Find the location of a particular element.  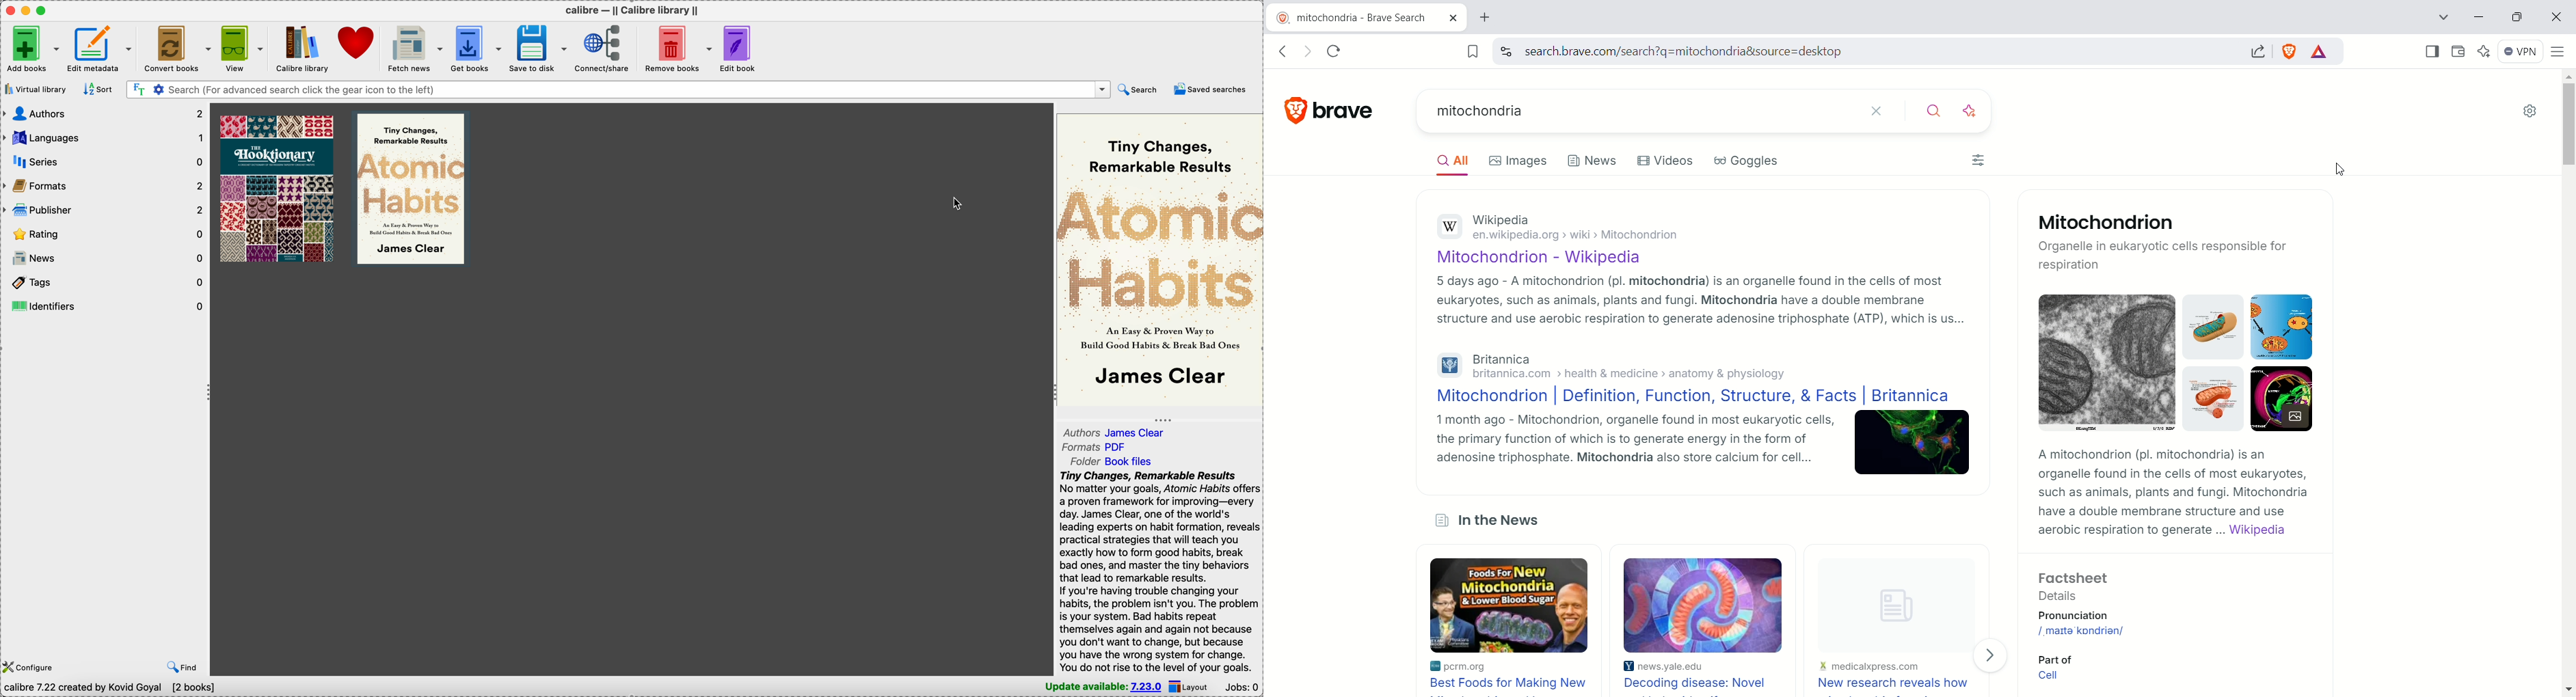

drop down is located at coordinates (1103, 89).